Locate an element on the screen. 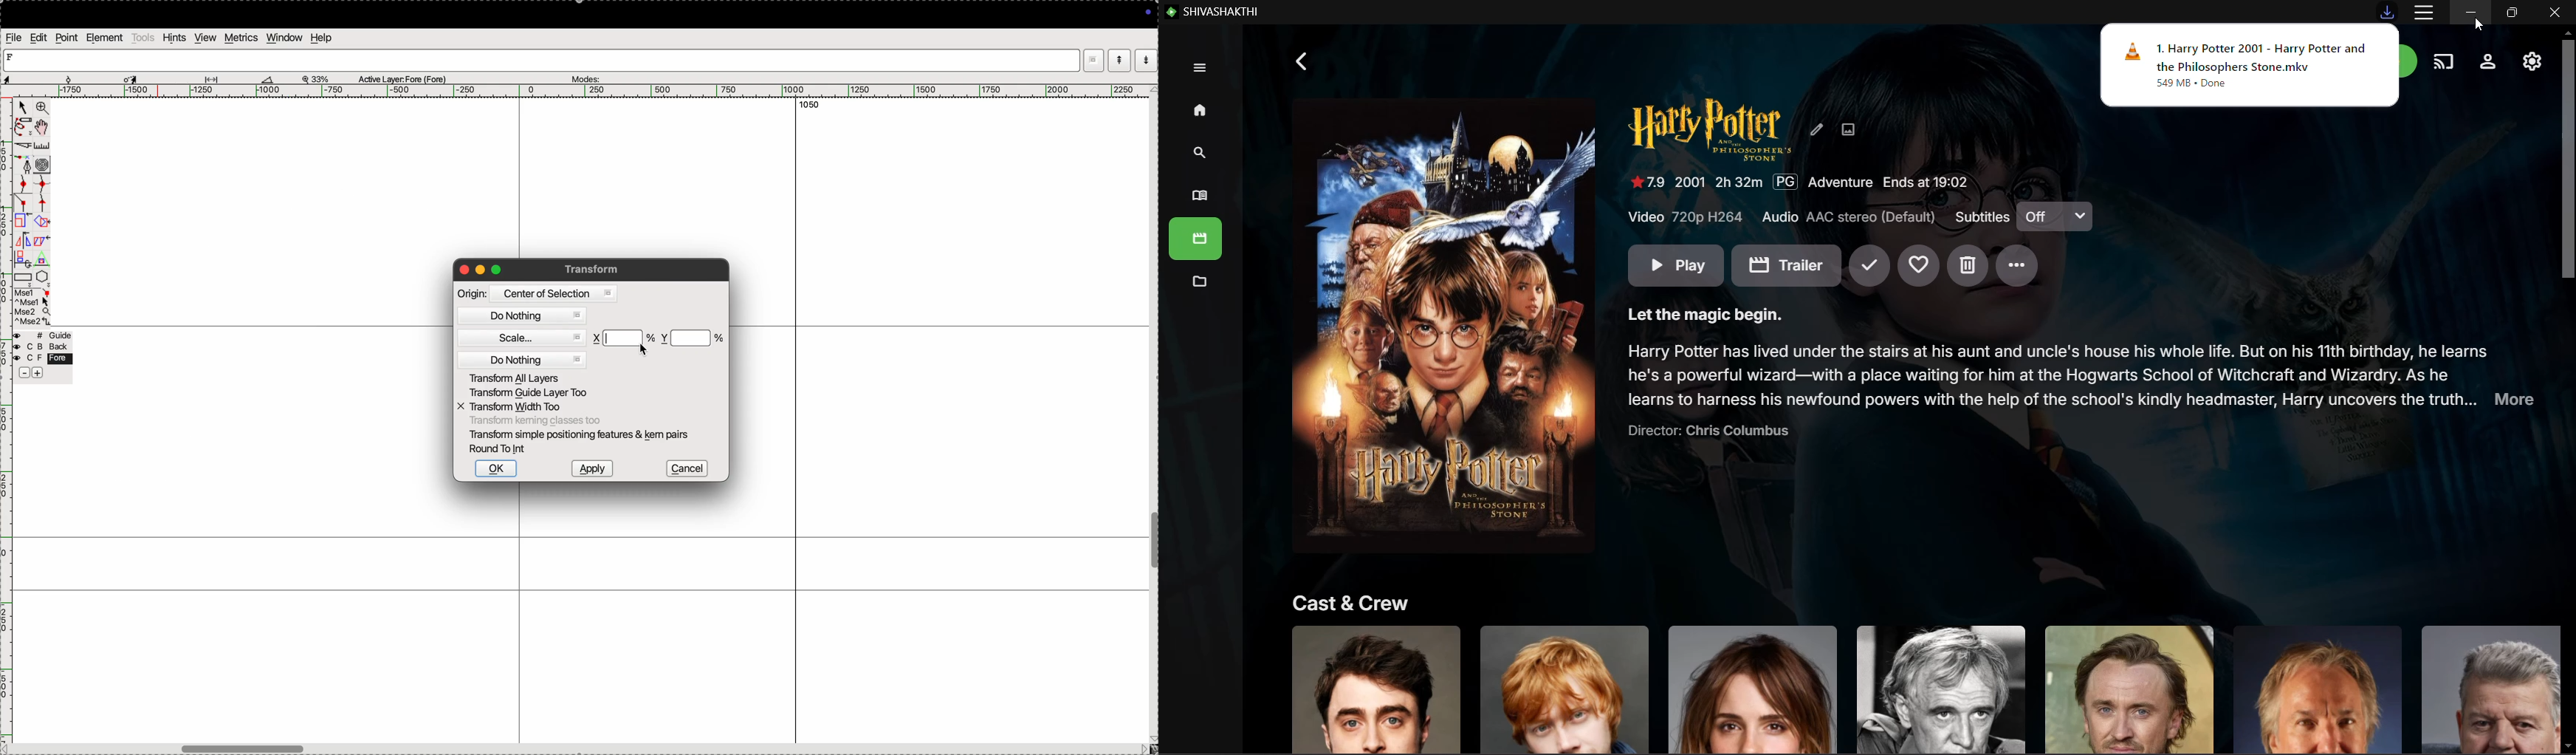 This screenshot has height=756, width=2576. transform smple postioning features  is located at coordinates (582, 435).